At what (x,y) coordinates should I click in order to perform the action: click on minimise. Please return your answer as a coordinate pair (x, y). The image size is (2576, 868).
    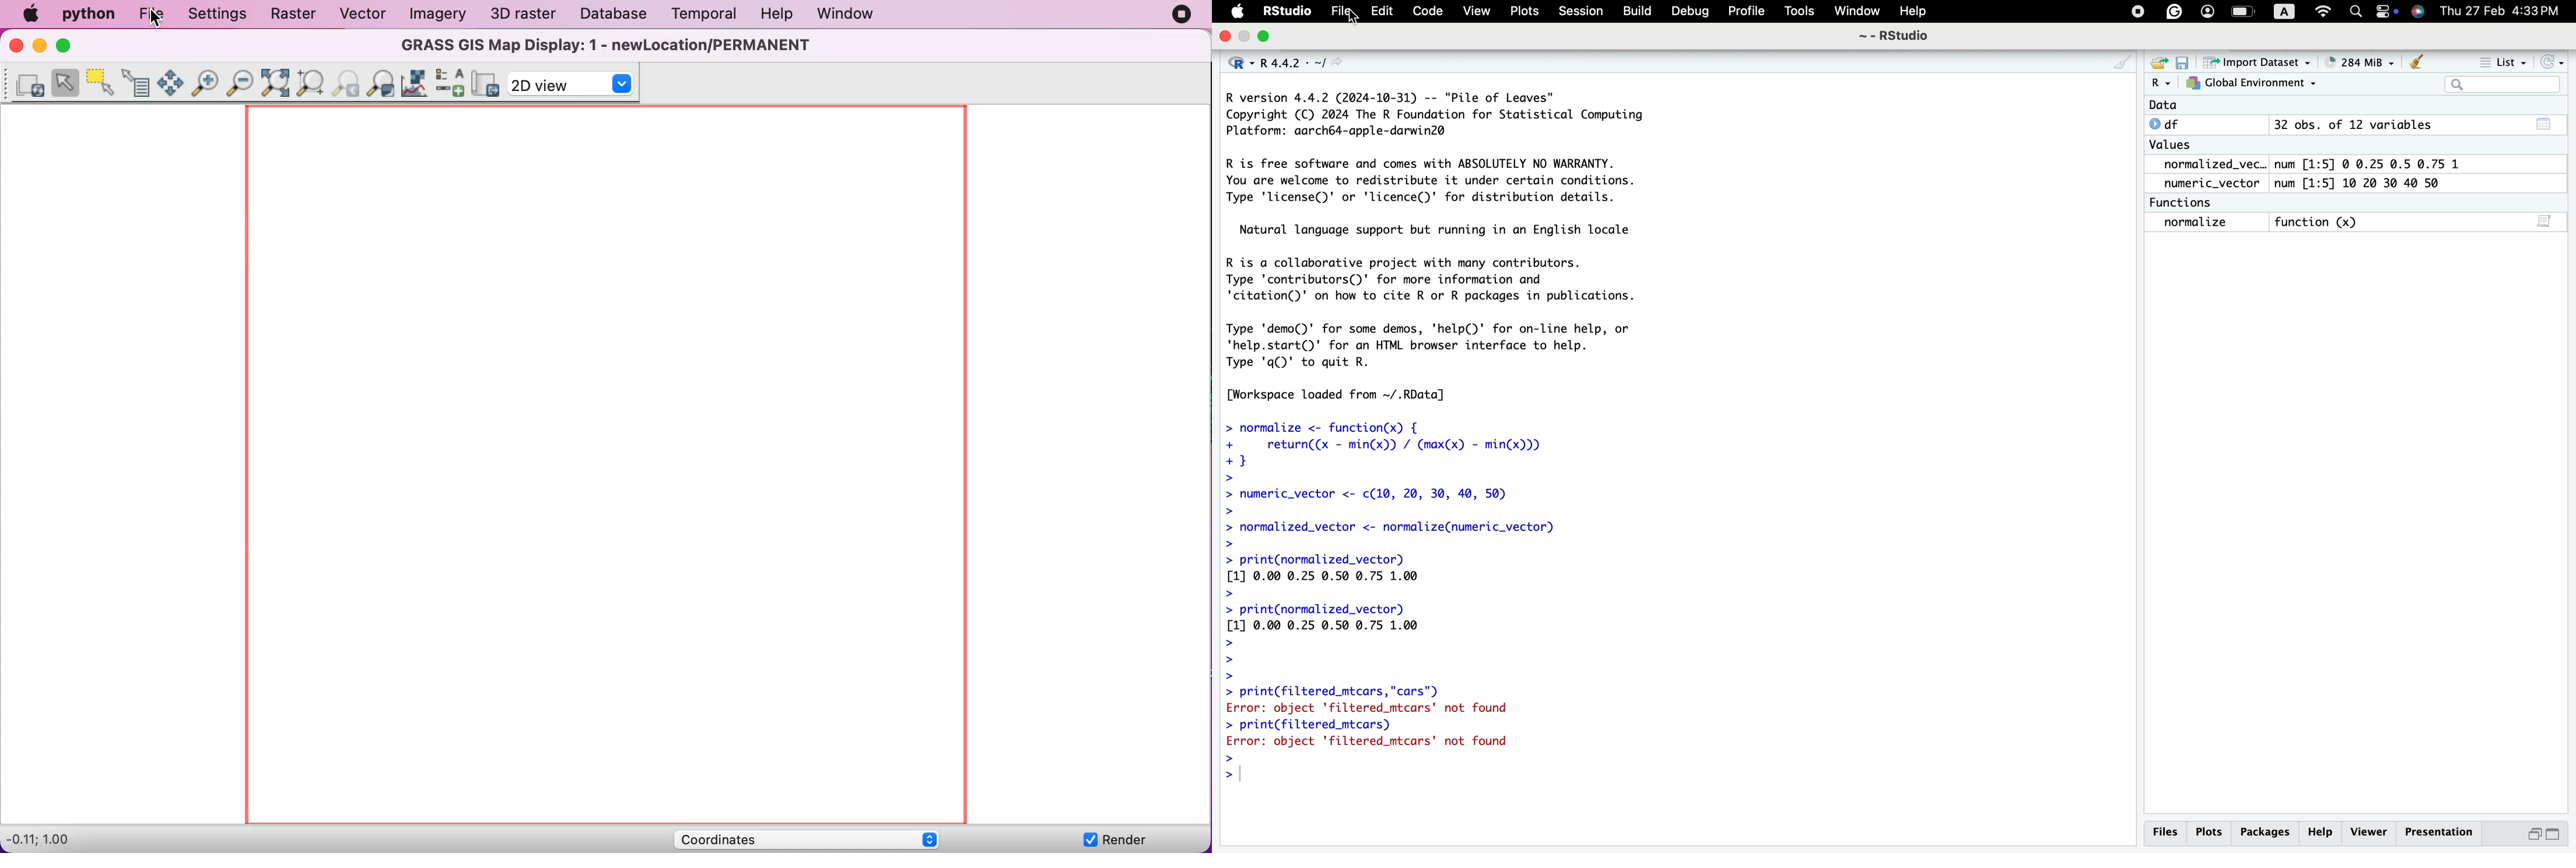
    Looking at the image, I should click on (2535, 832).